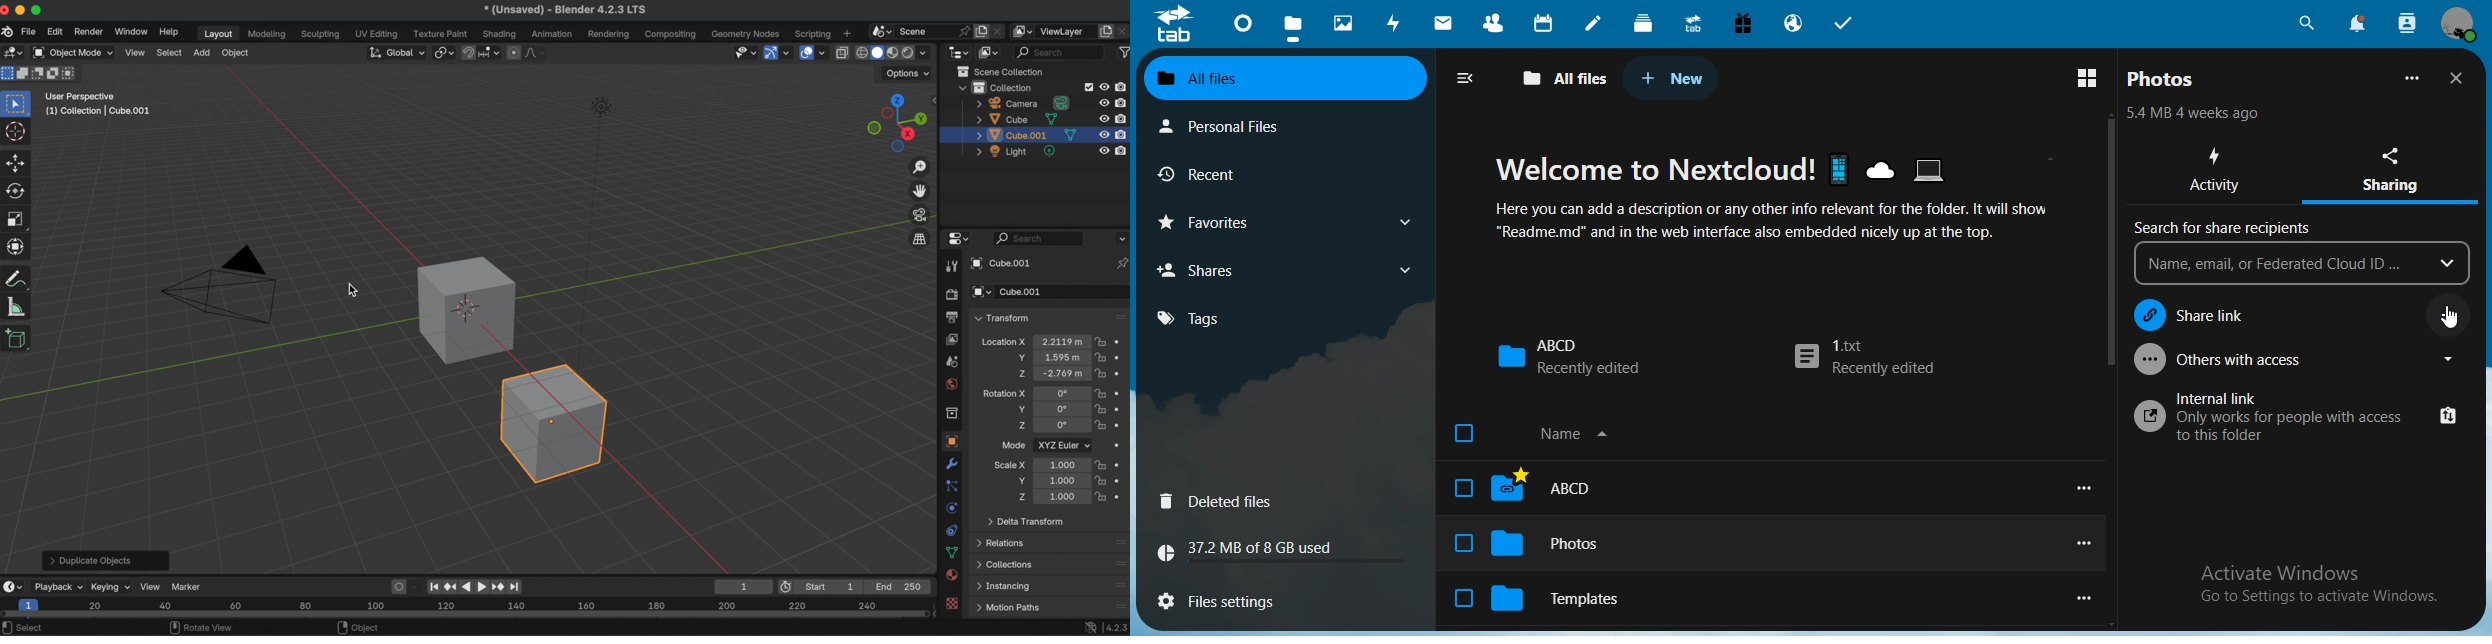 Image resolution: width=2492 pixels, height=644 pixels. I want to click on photos, so click(1346, 24).